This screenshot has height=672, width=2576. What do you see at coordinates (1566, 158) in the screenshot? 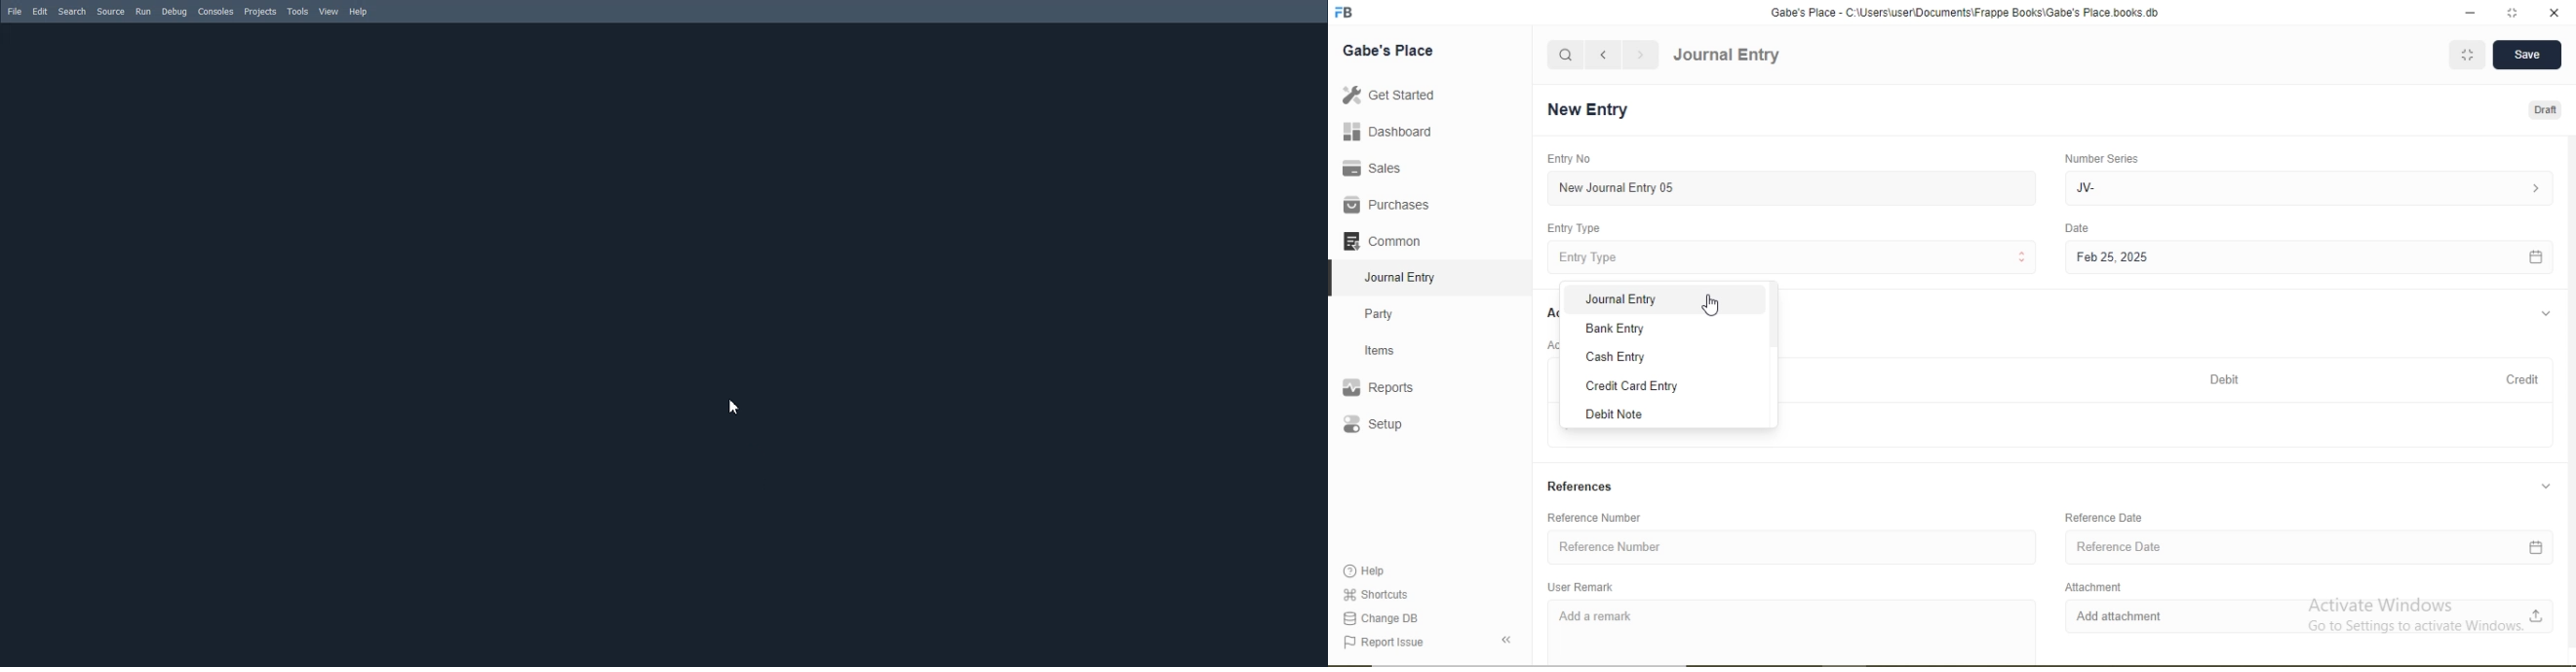
I see `Entry No` at bounding box center [1566, 158].